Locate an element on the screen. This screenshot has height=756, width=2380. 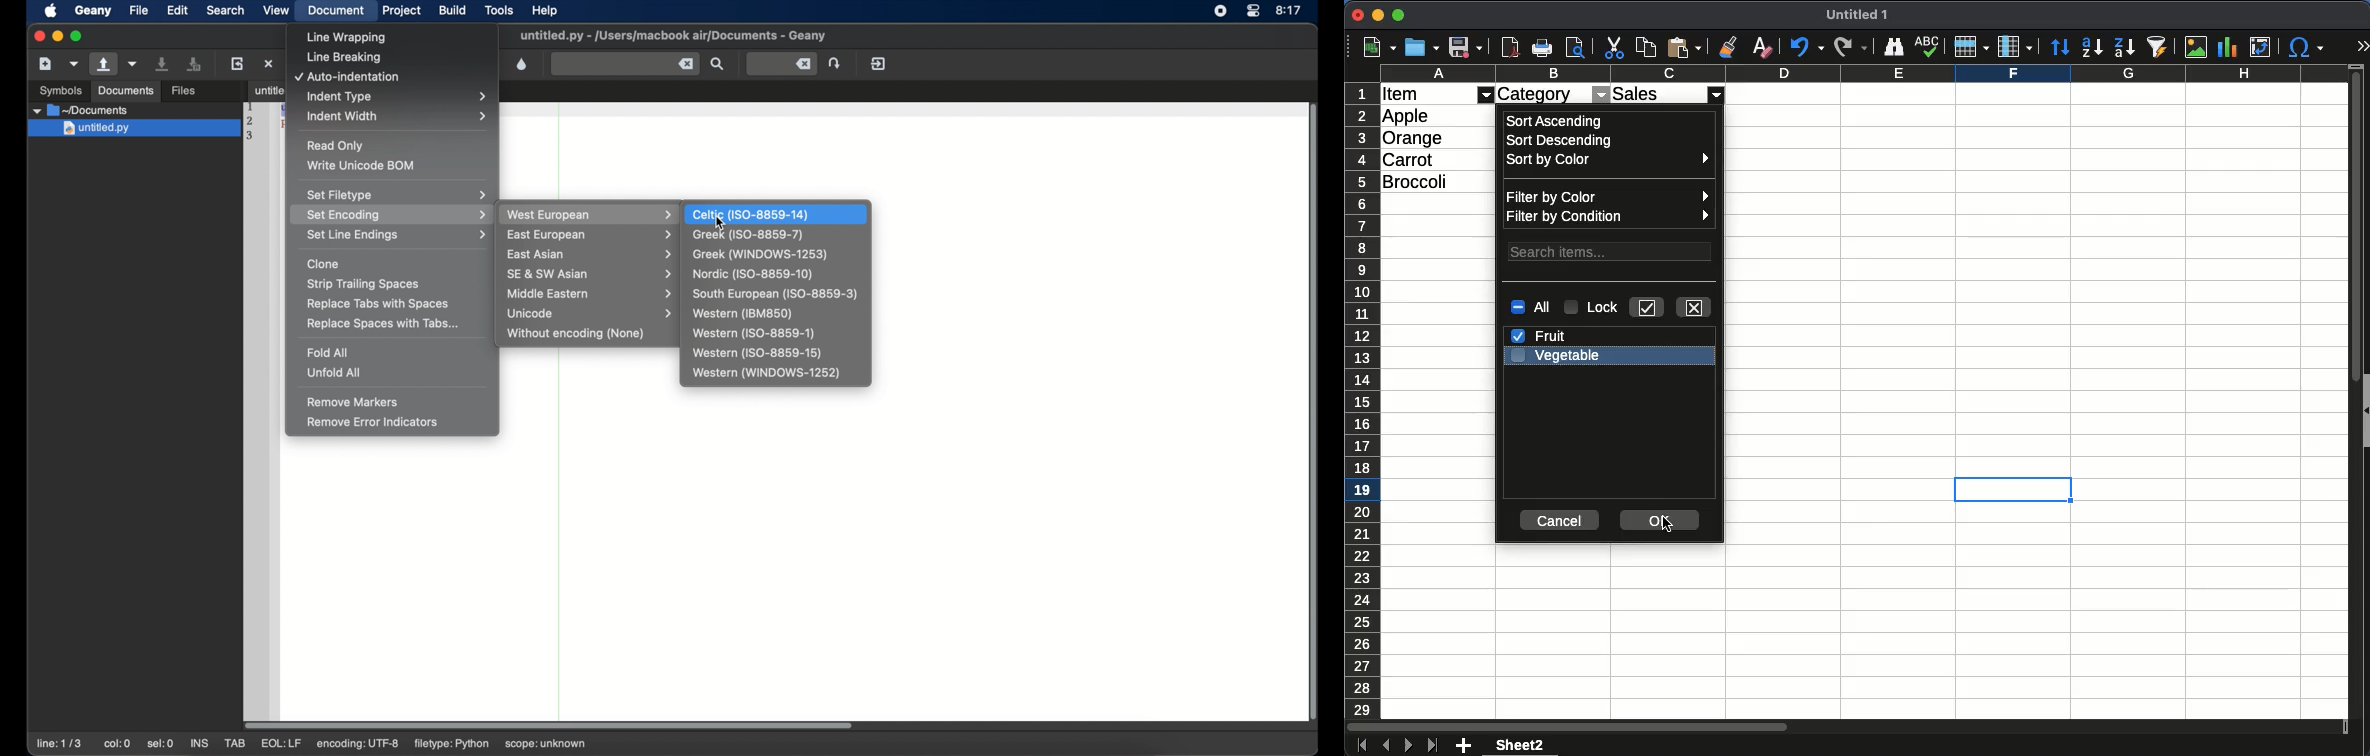
expand is located at coordinates (2360, 45).